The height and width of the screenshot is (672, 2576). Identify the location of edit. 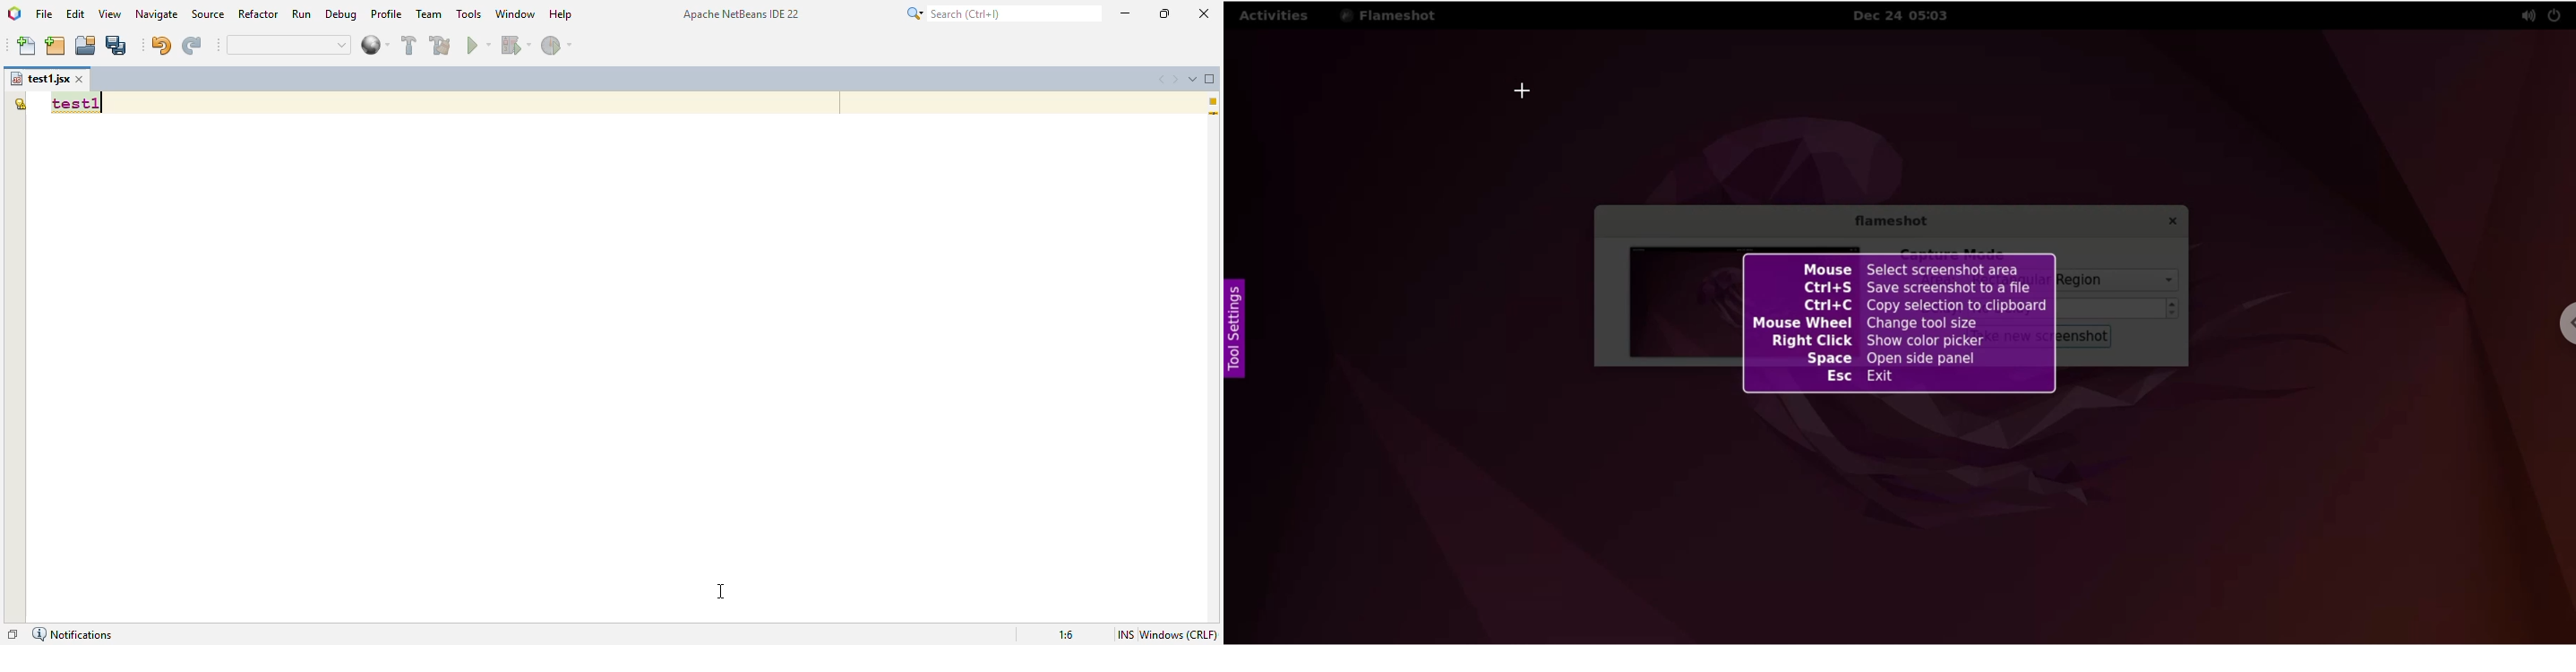
(76, 13).